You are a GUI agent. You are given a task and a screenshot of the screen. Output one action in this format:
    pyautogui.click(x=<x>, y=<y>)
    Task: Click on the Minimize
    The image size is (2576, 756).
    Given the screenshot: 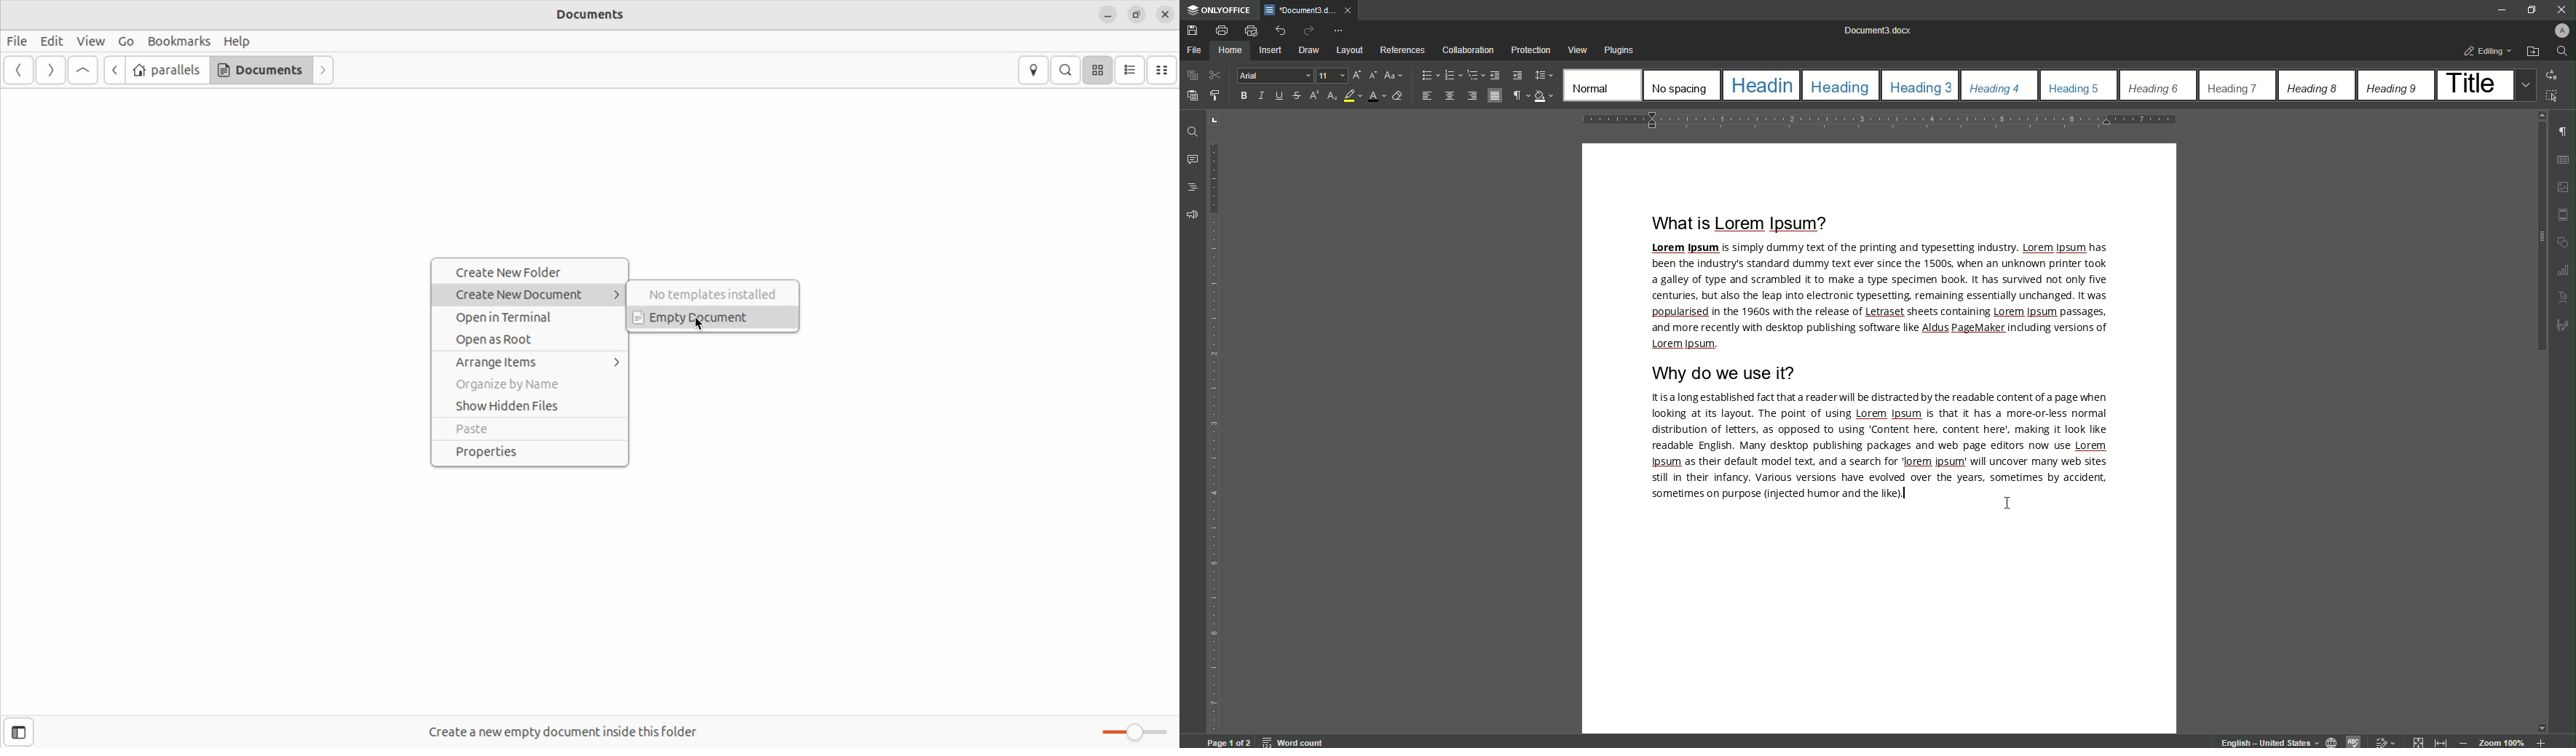 What is the action you would take?
    pyautogui.click(x=2496, y=9)
    